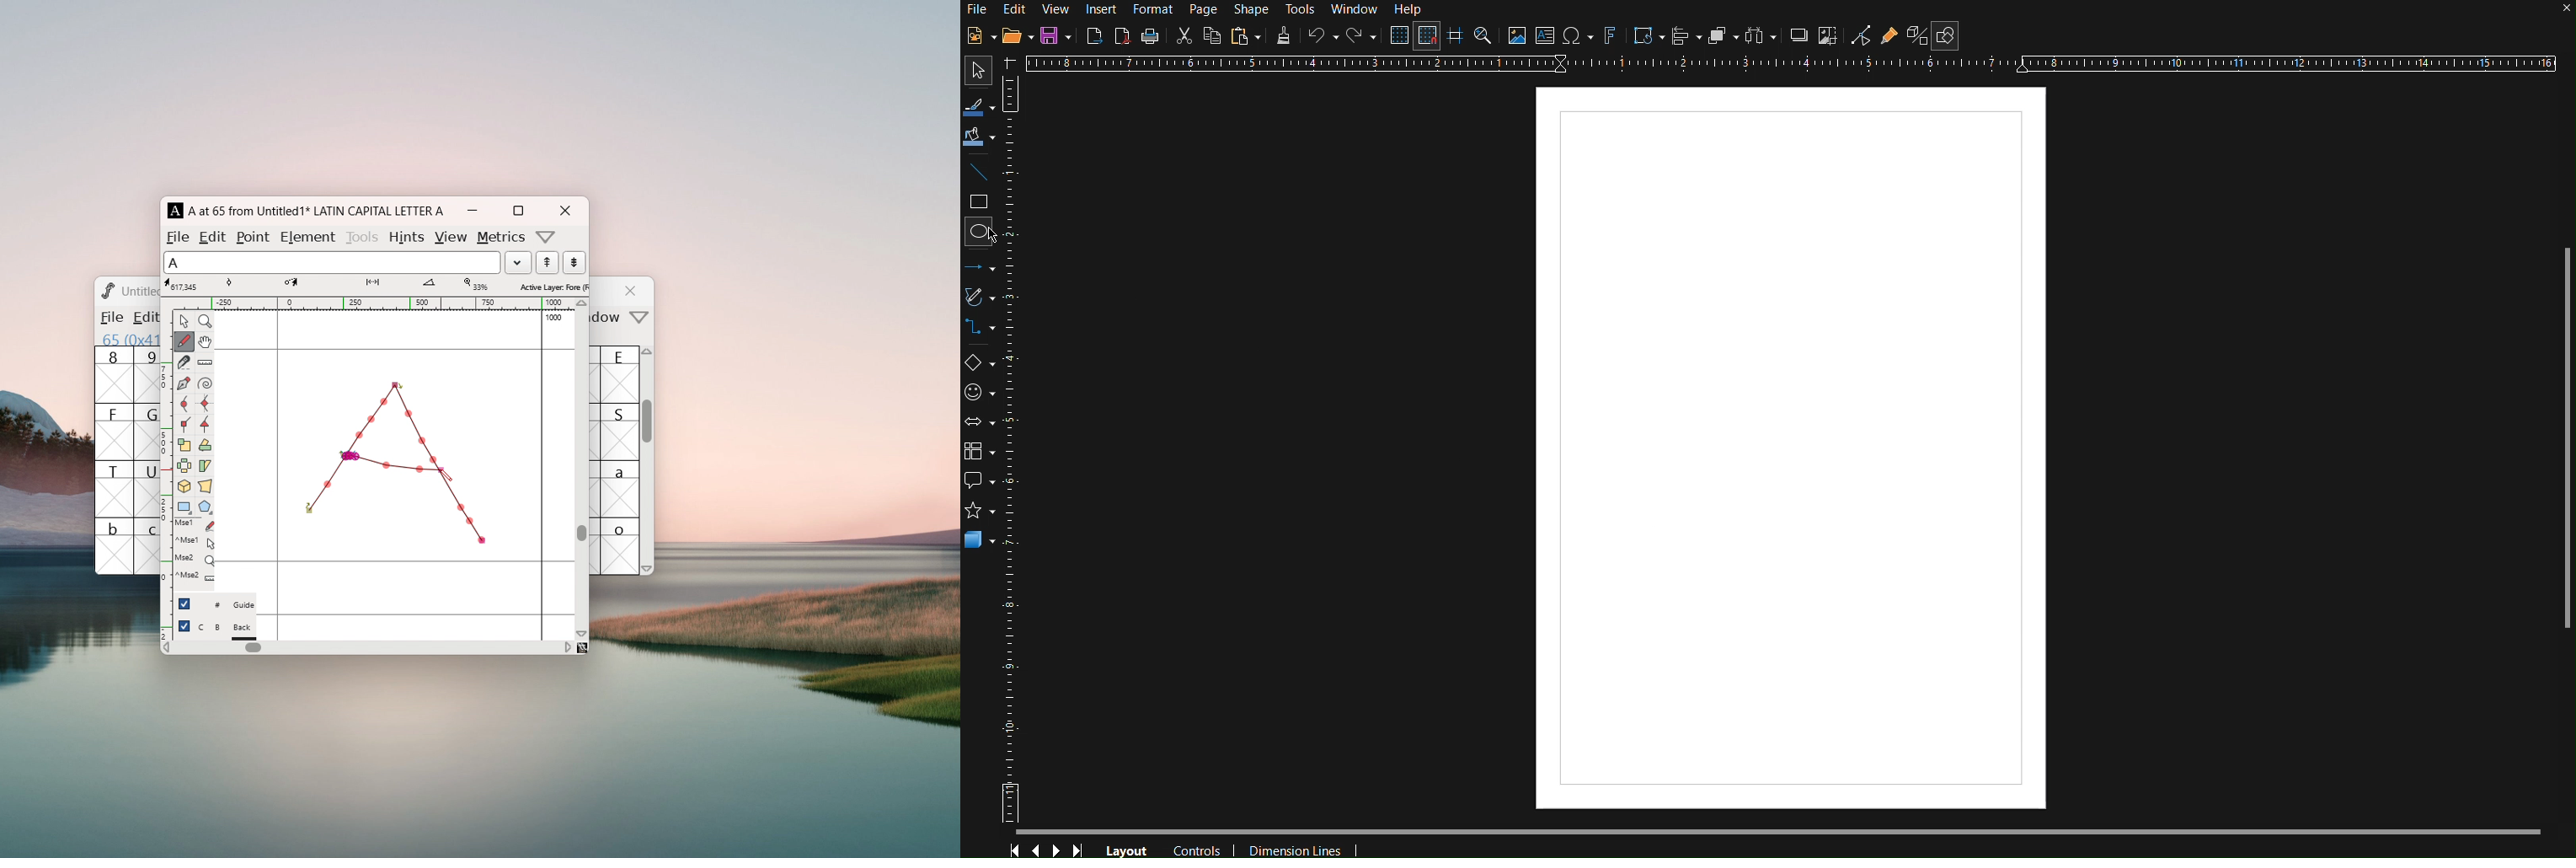  I want to click on Cut, so click(1184, 35).